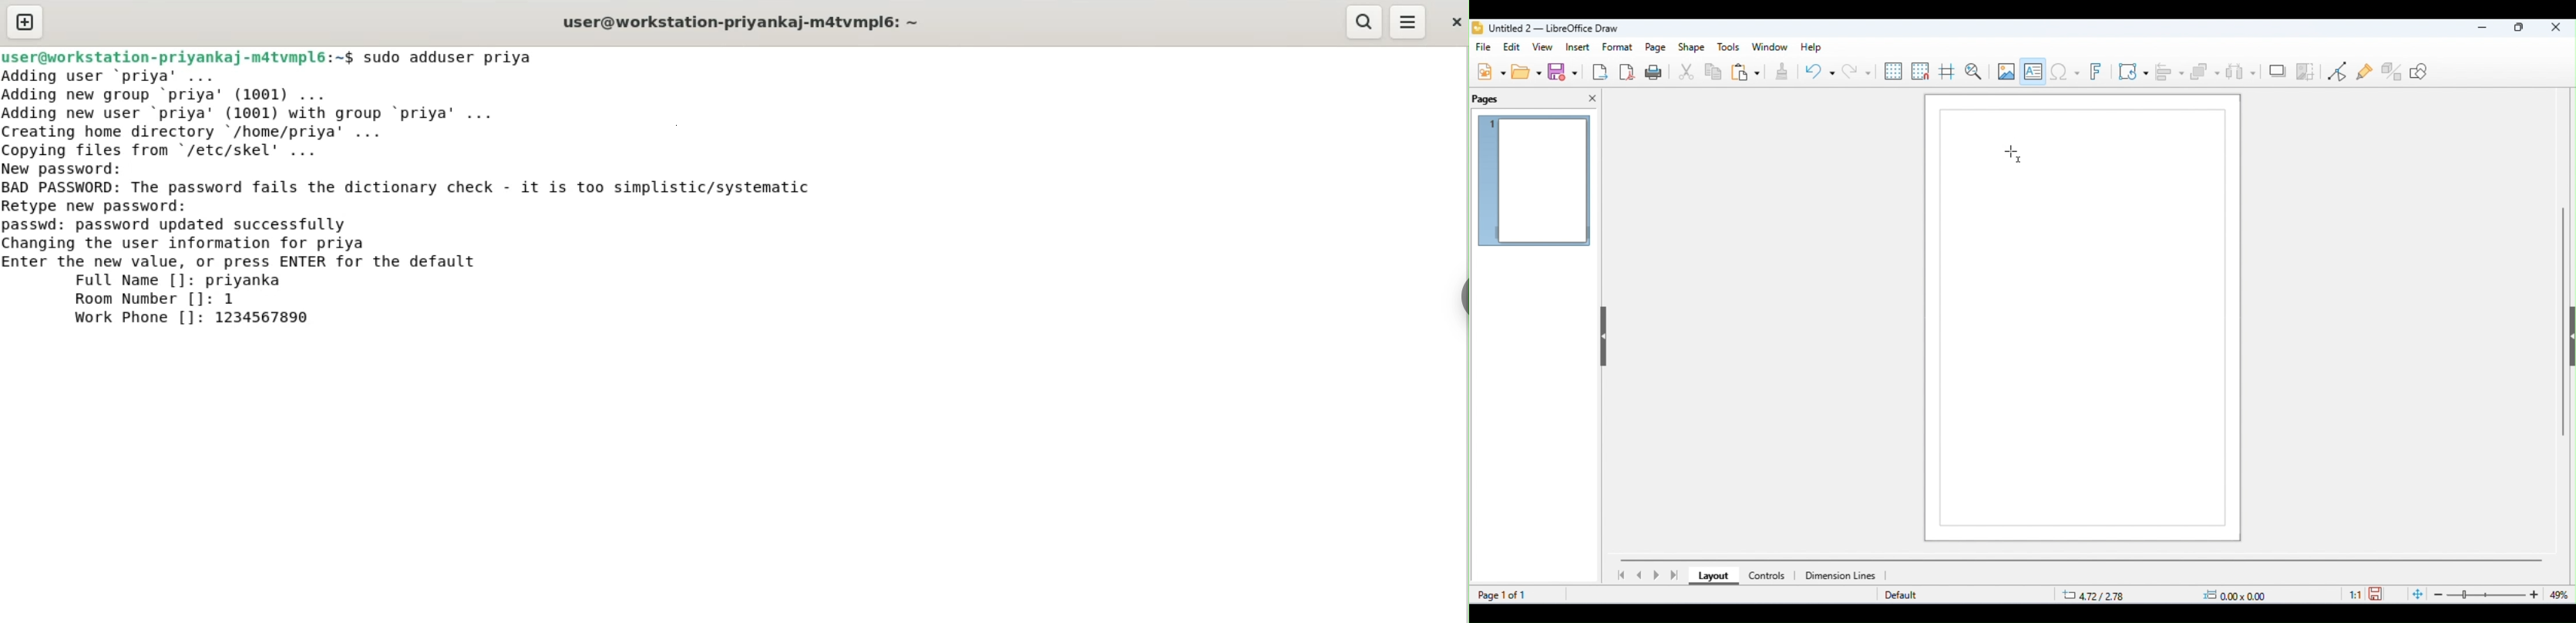  What do you see at coordinates (2420, 71) in the screenshot?
I see `how draw functions` at bounding box center [2420, 71].